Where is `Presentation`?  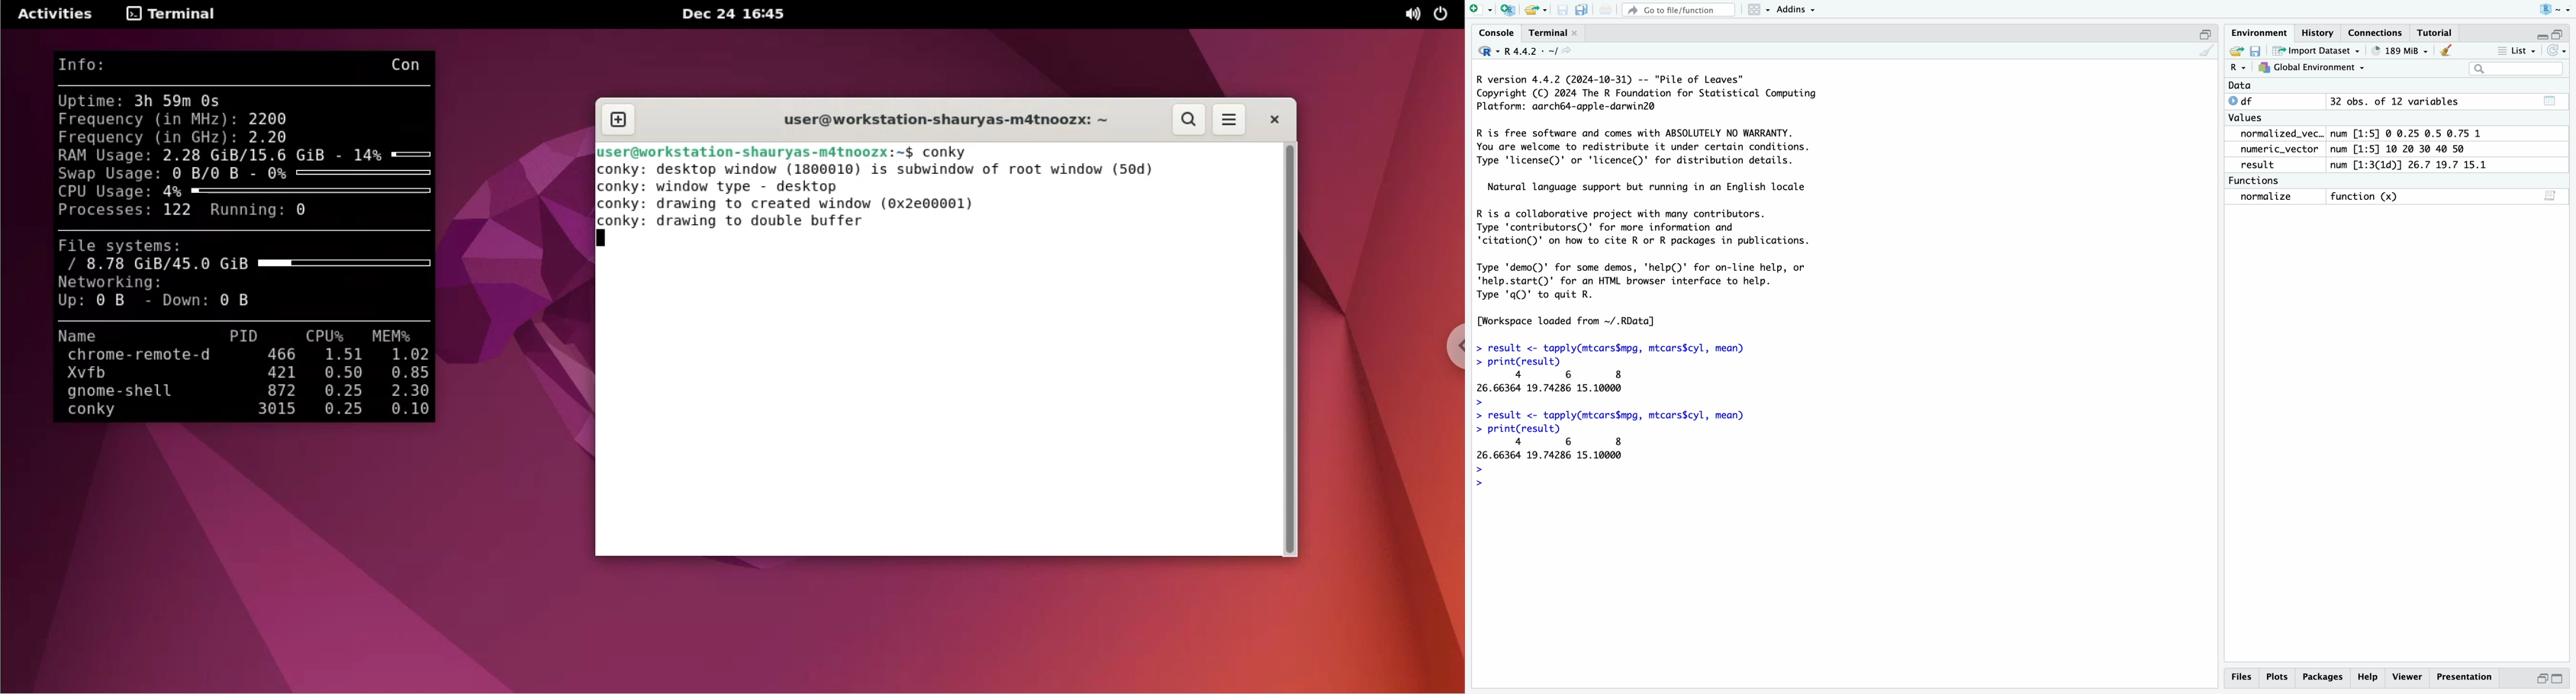
Presentation is located at coordinates (2464, 677).